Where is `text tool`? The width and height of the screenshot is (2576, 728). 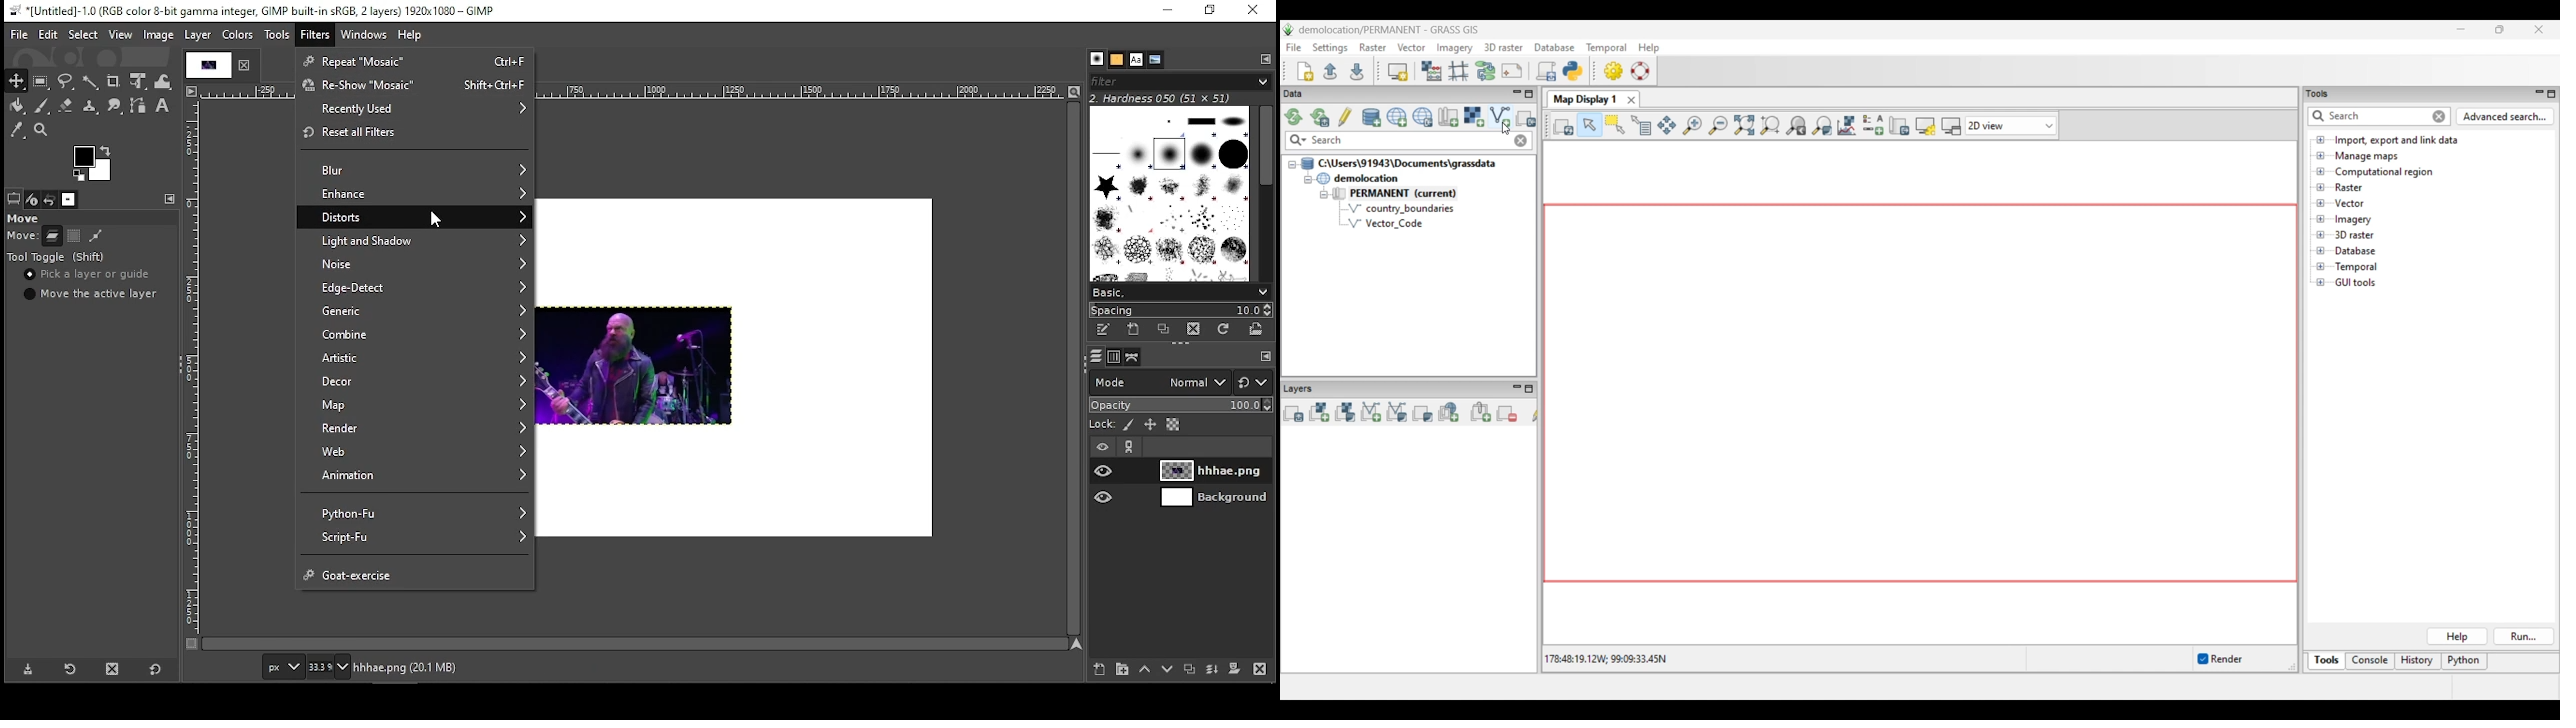
text tool is located at coordinates (164, 109).